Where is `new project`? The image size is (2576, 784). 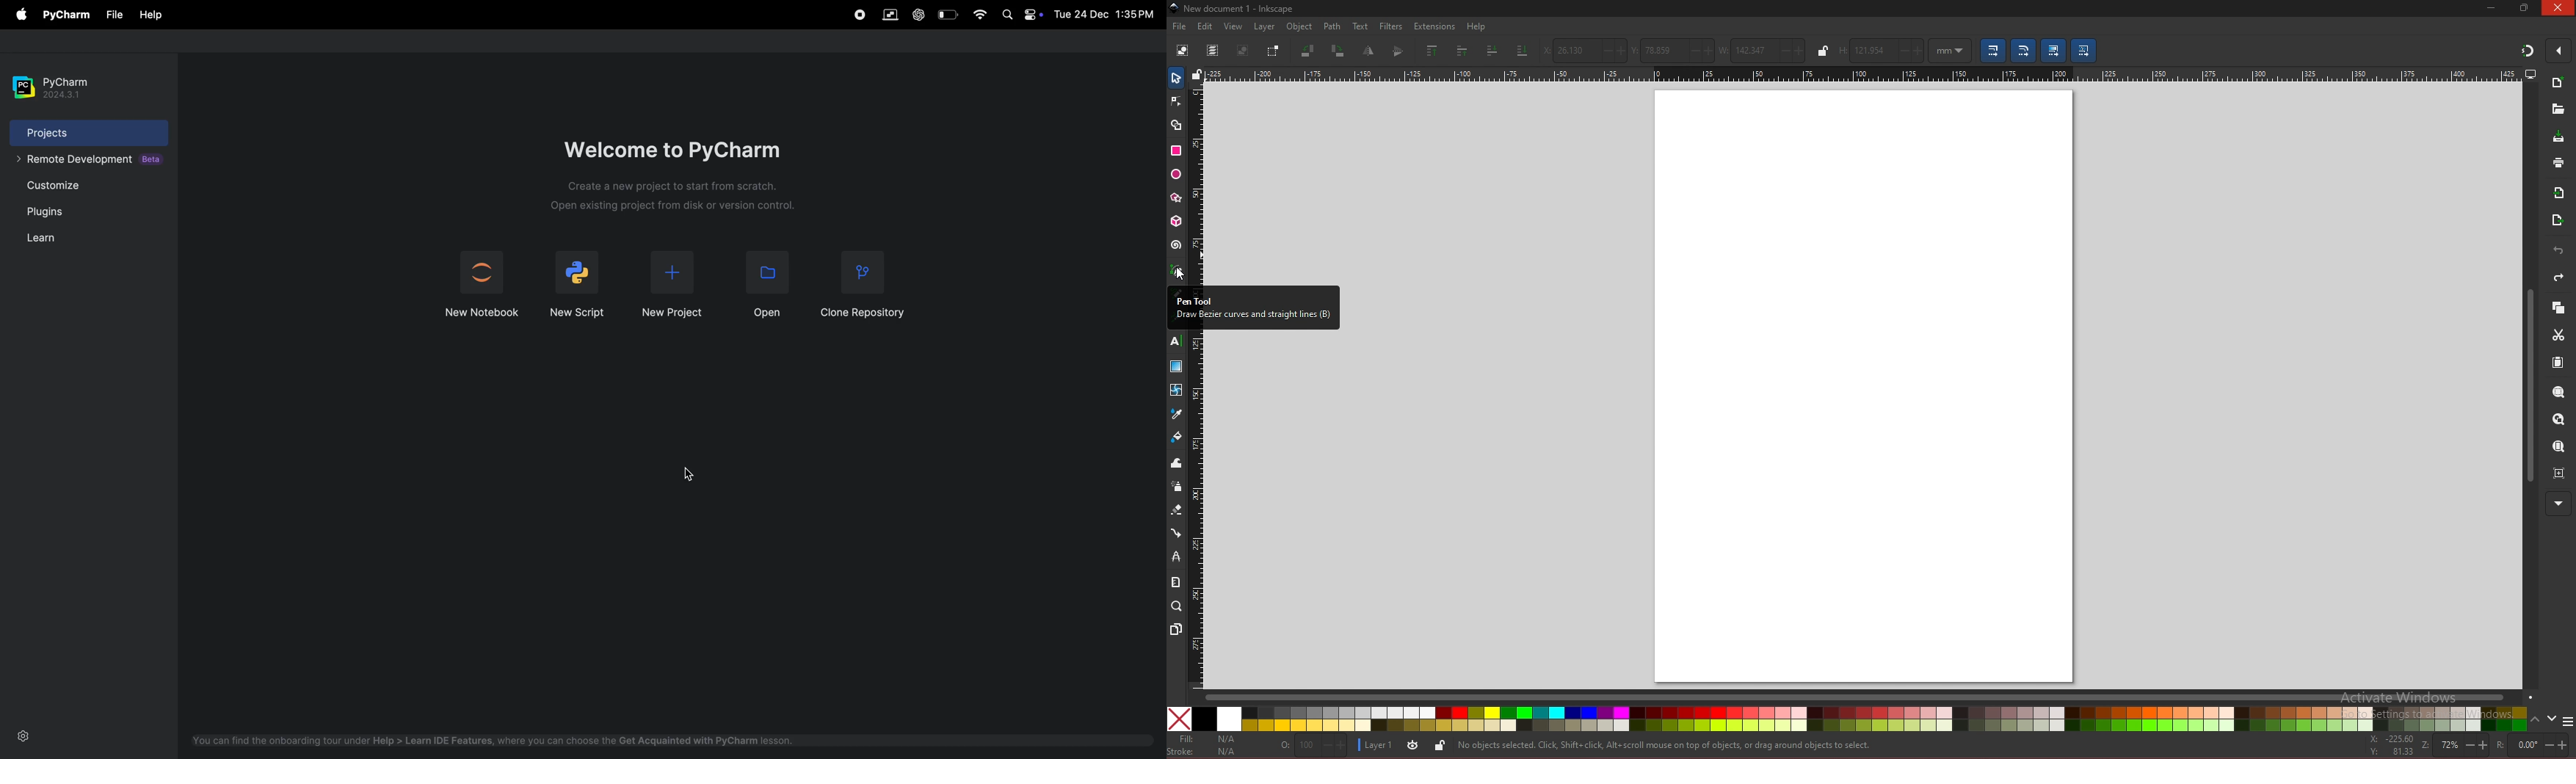
new project is located at coordinates (674, 282).